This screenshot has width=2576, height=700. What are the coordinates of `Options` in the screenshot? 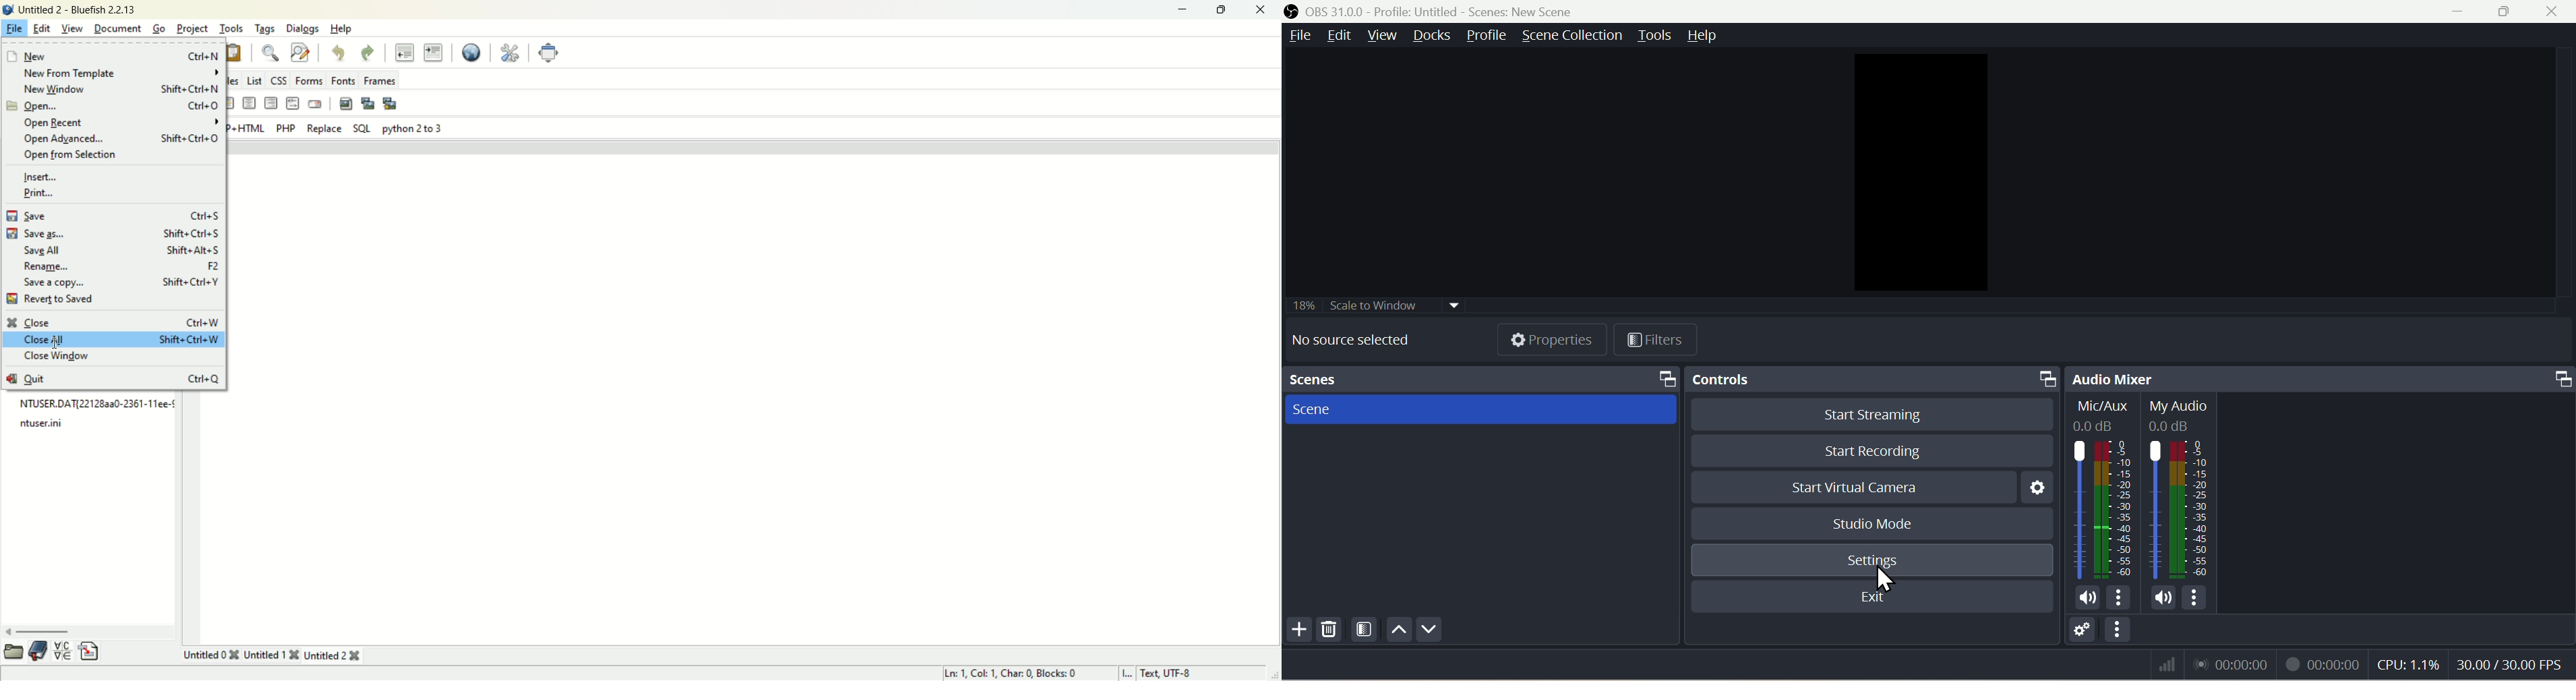 It's located at (2119, 632).